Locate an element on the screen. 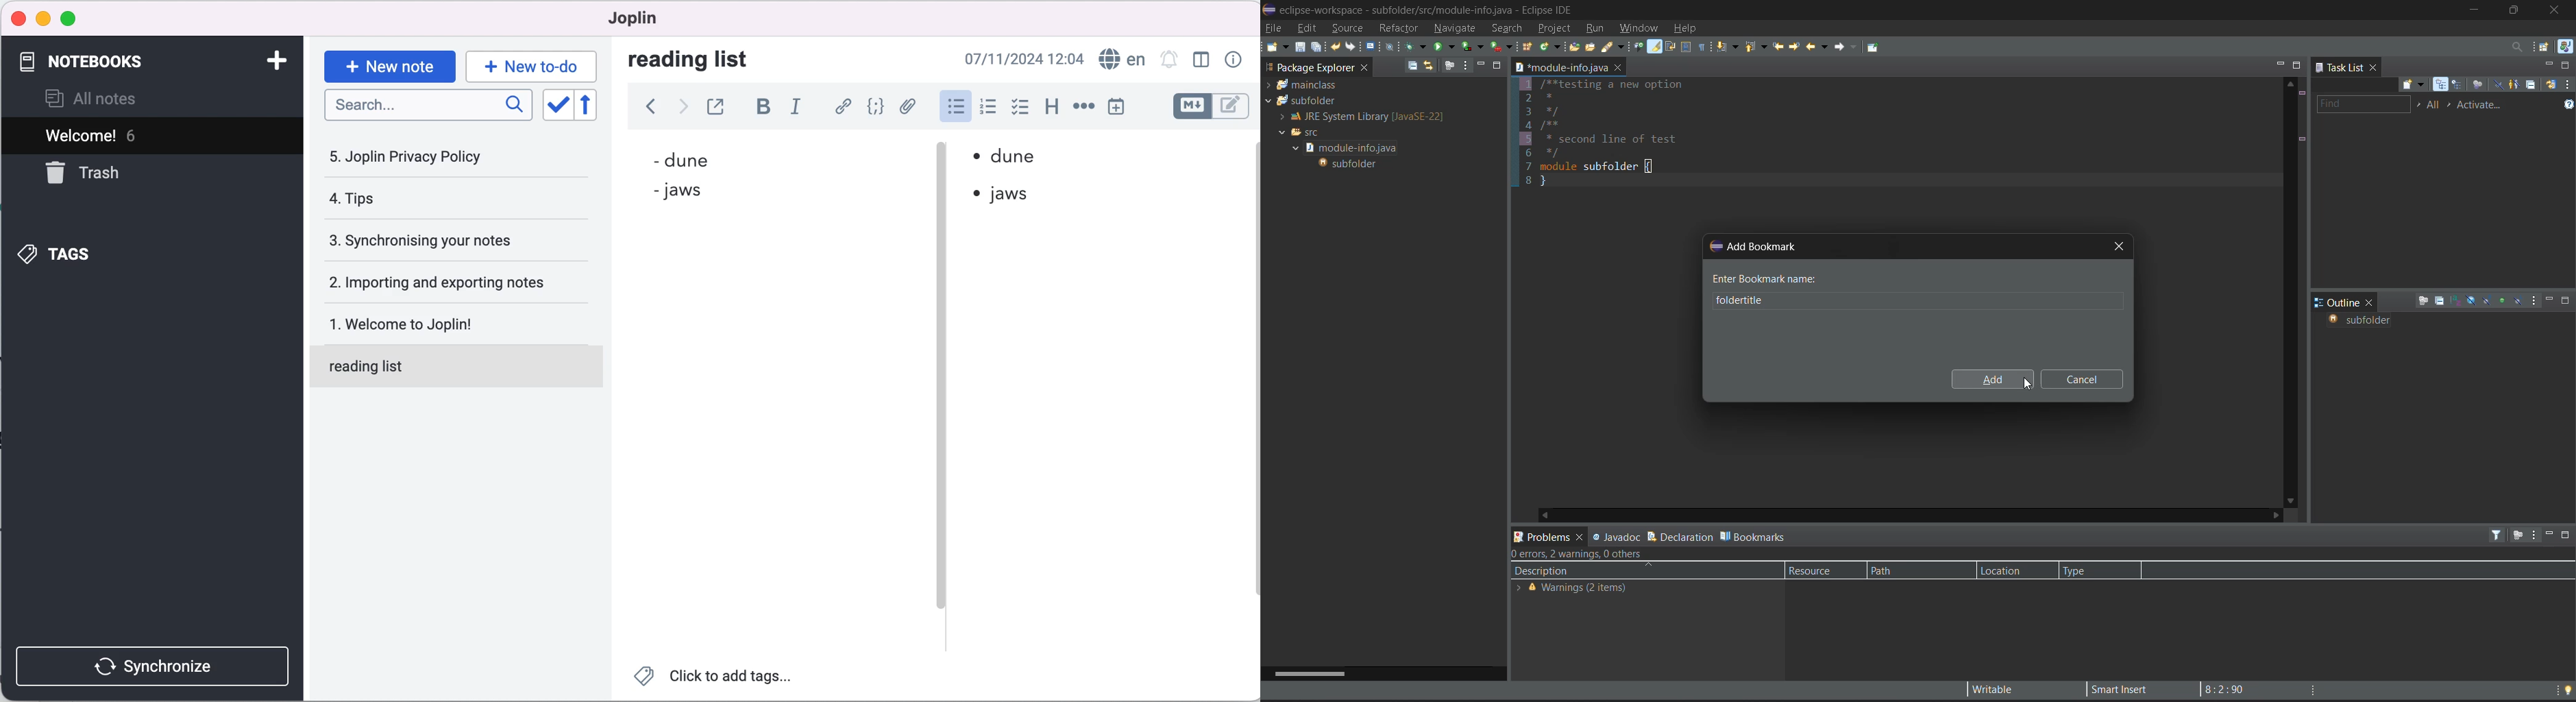 This screenshot has height=728, width=2576. forward is located at coordinates (684, 106).